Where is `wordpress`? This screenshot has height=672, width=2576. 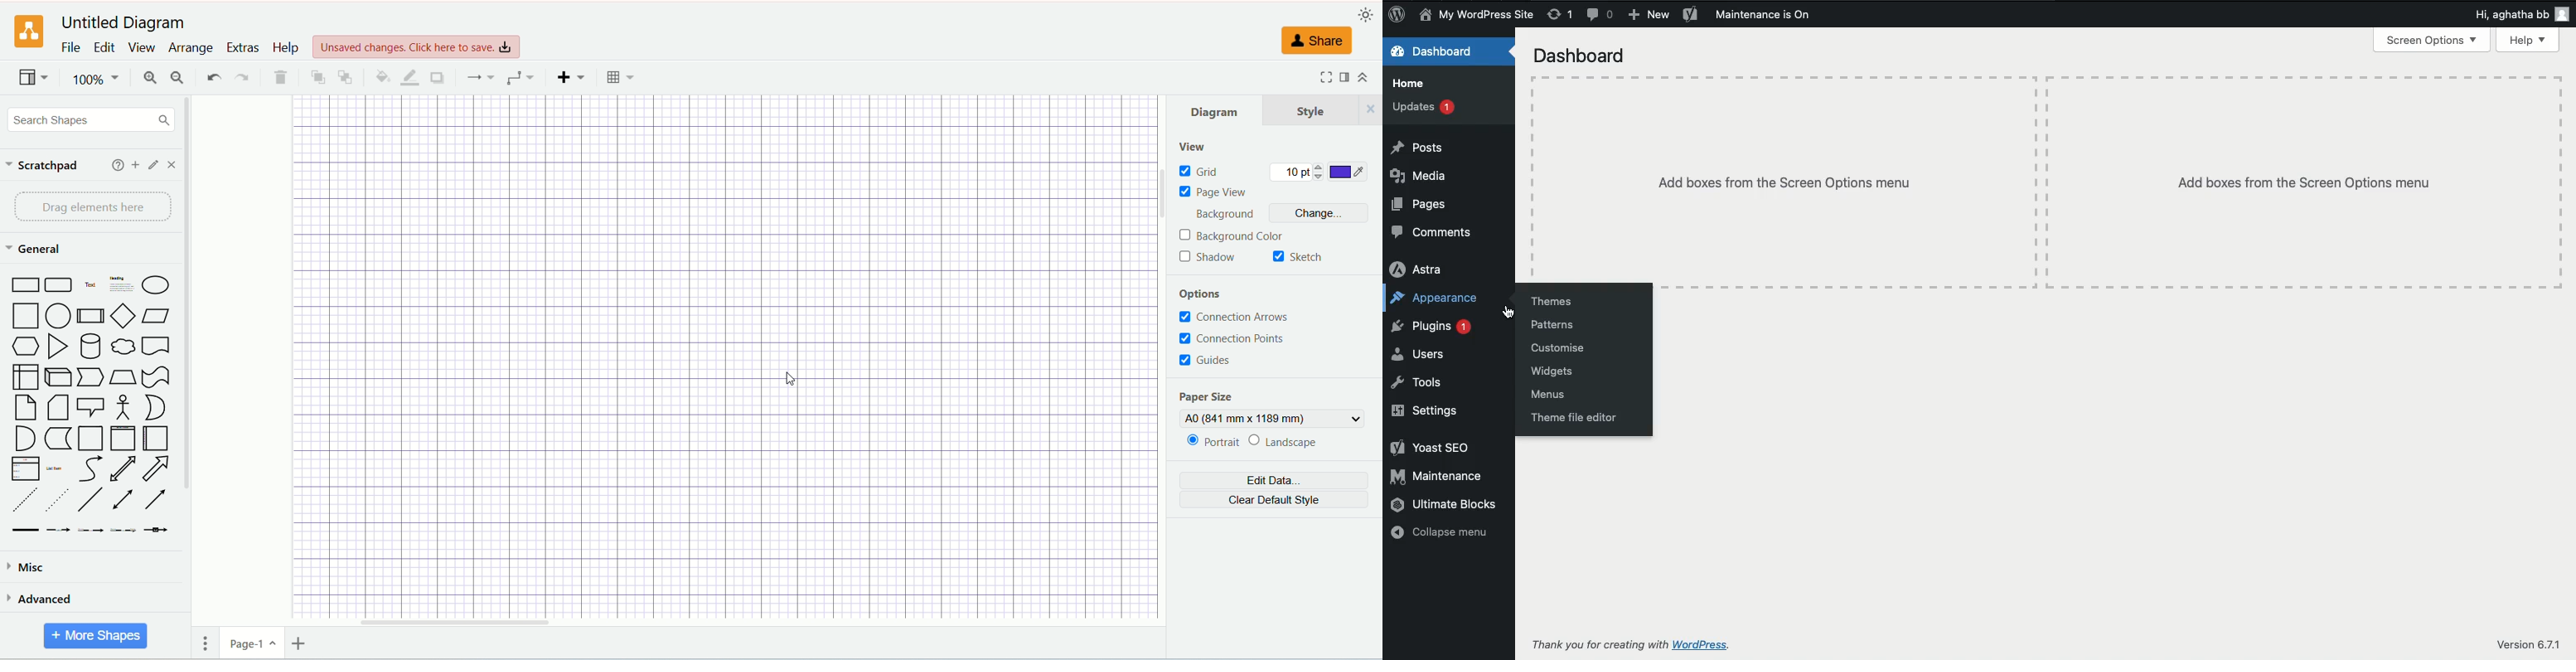
wordpress is located at coordinates (1702, 645).